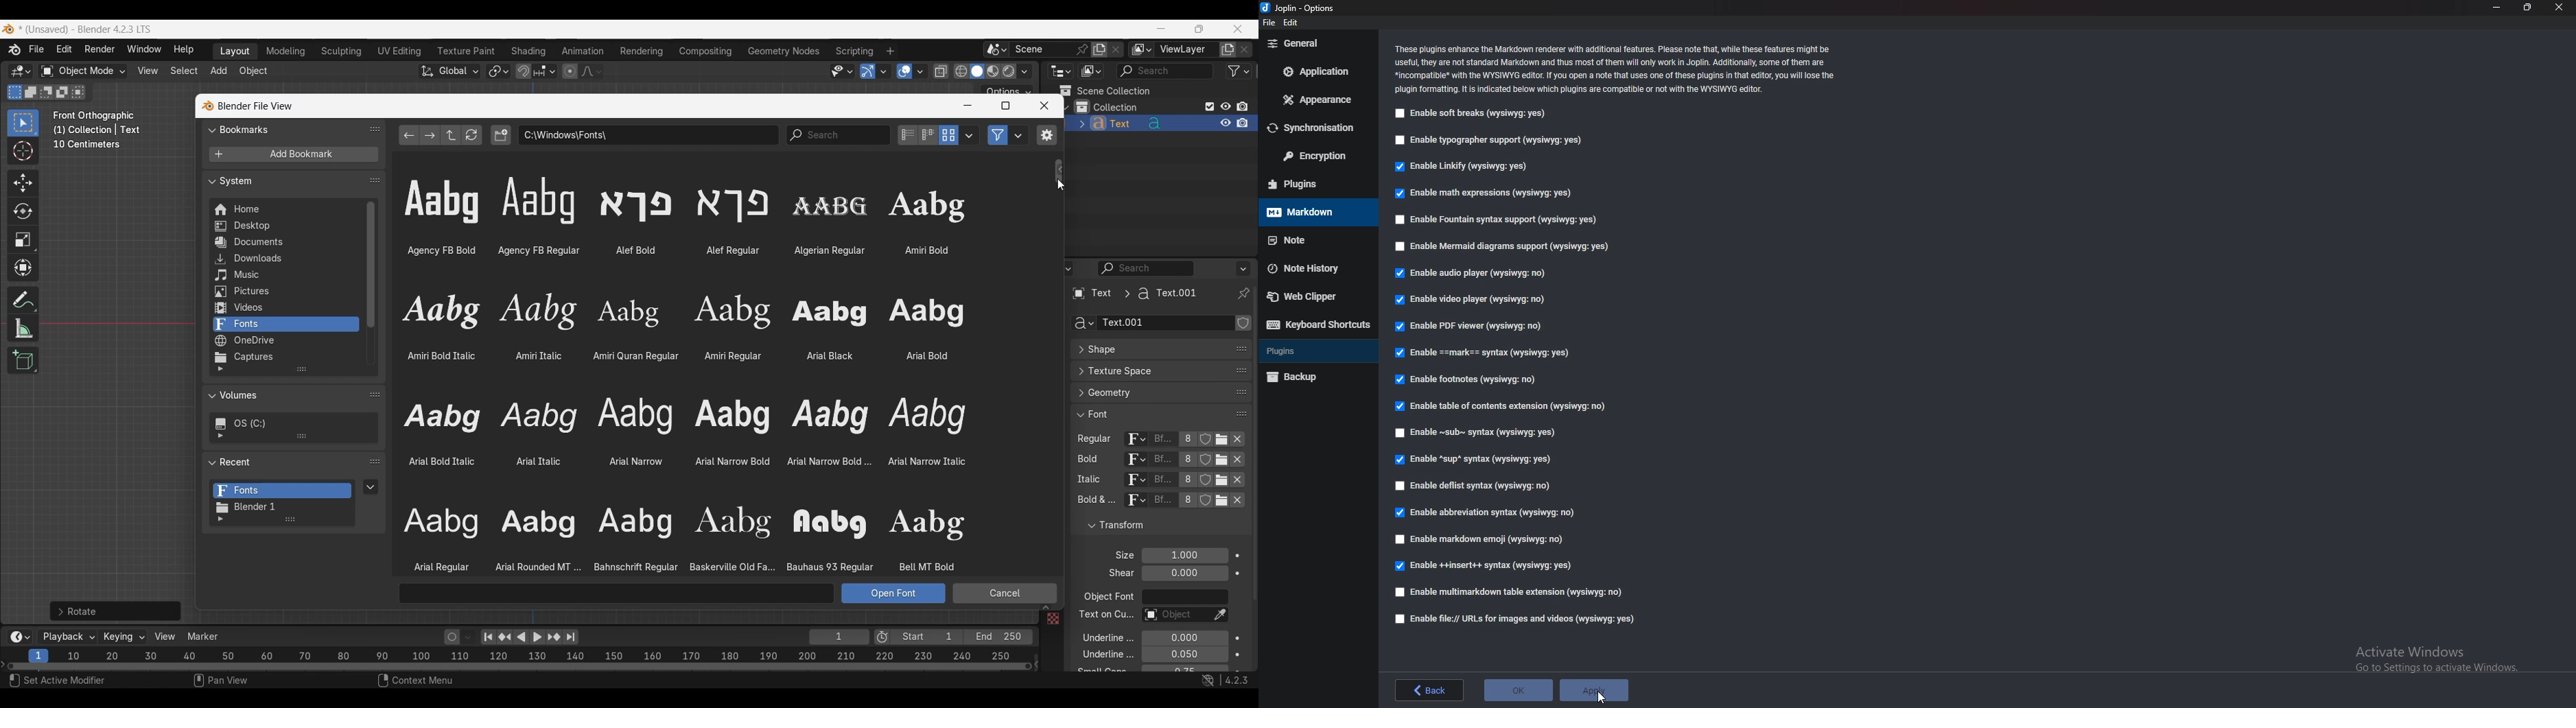  Describe the element at coordinates (1185, 597) in the screenshot. I see `Object font` at that location.